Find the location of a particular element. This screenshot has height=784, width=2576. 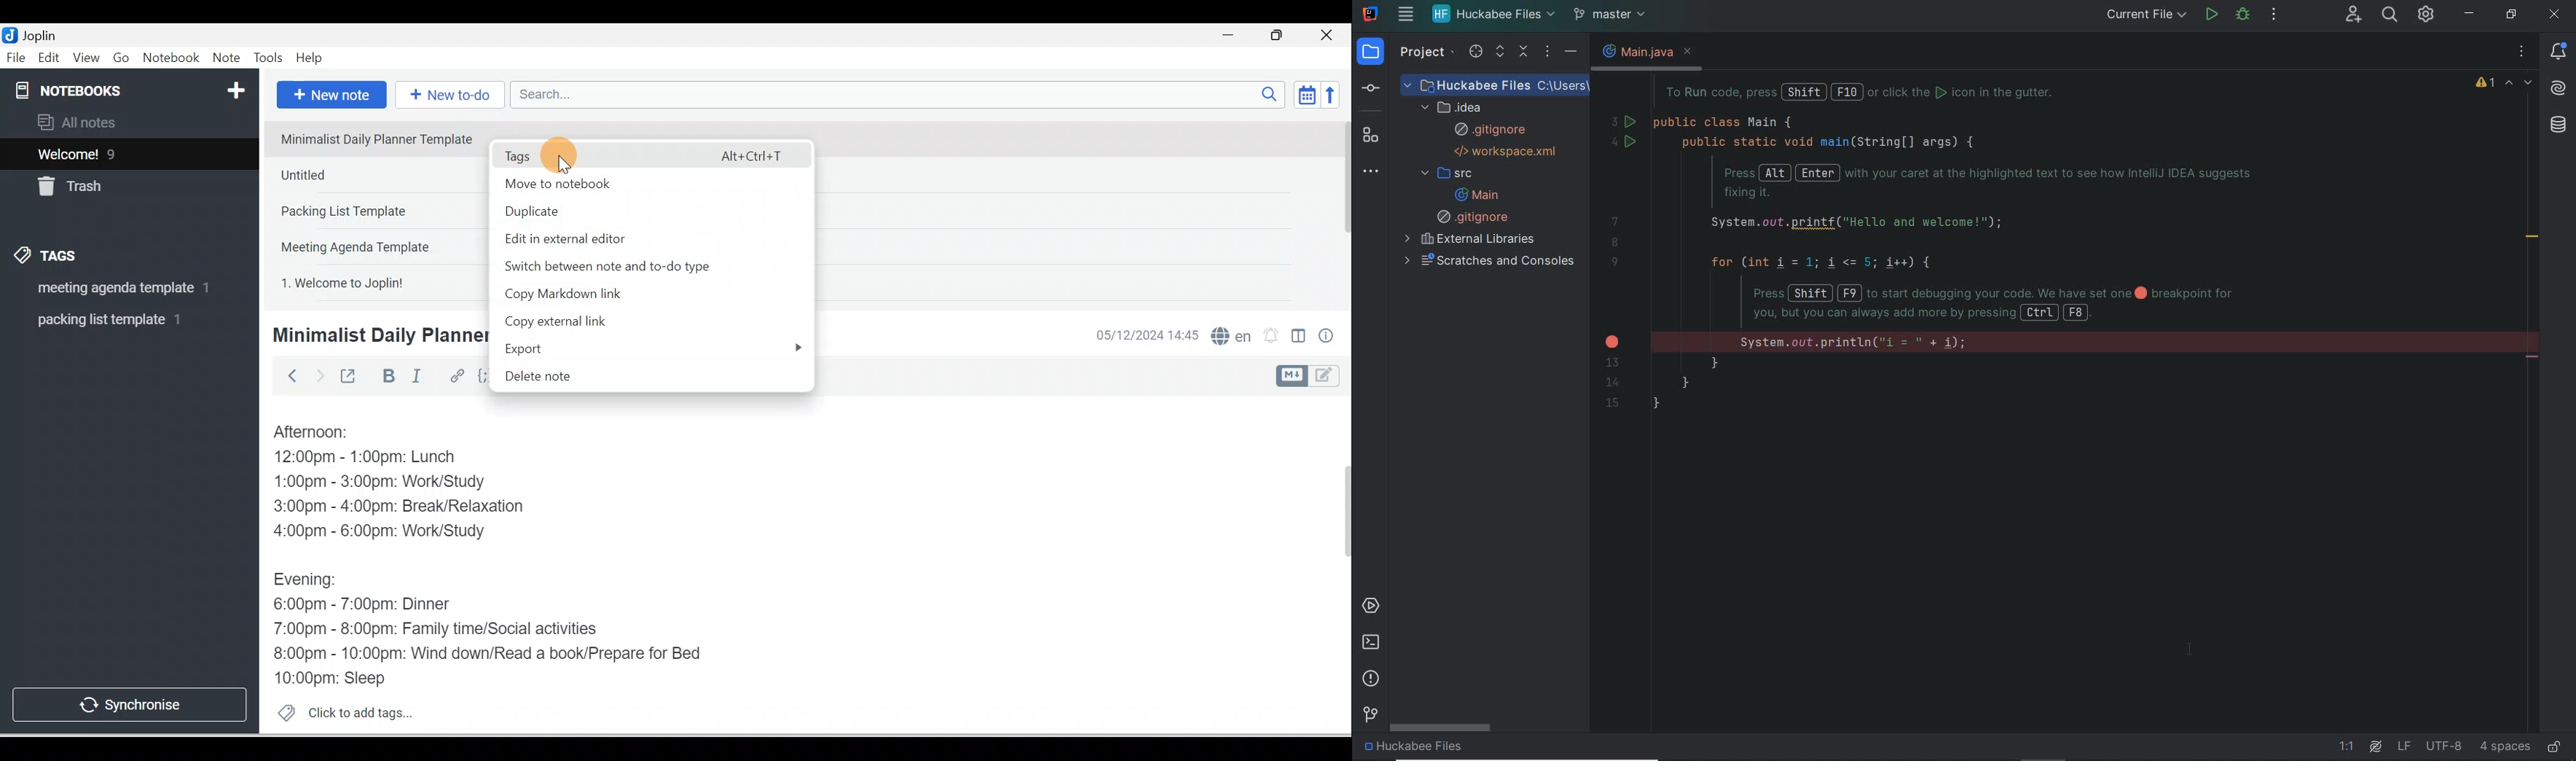

Bold is located at coordinates (387, 376).